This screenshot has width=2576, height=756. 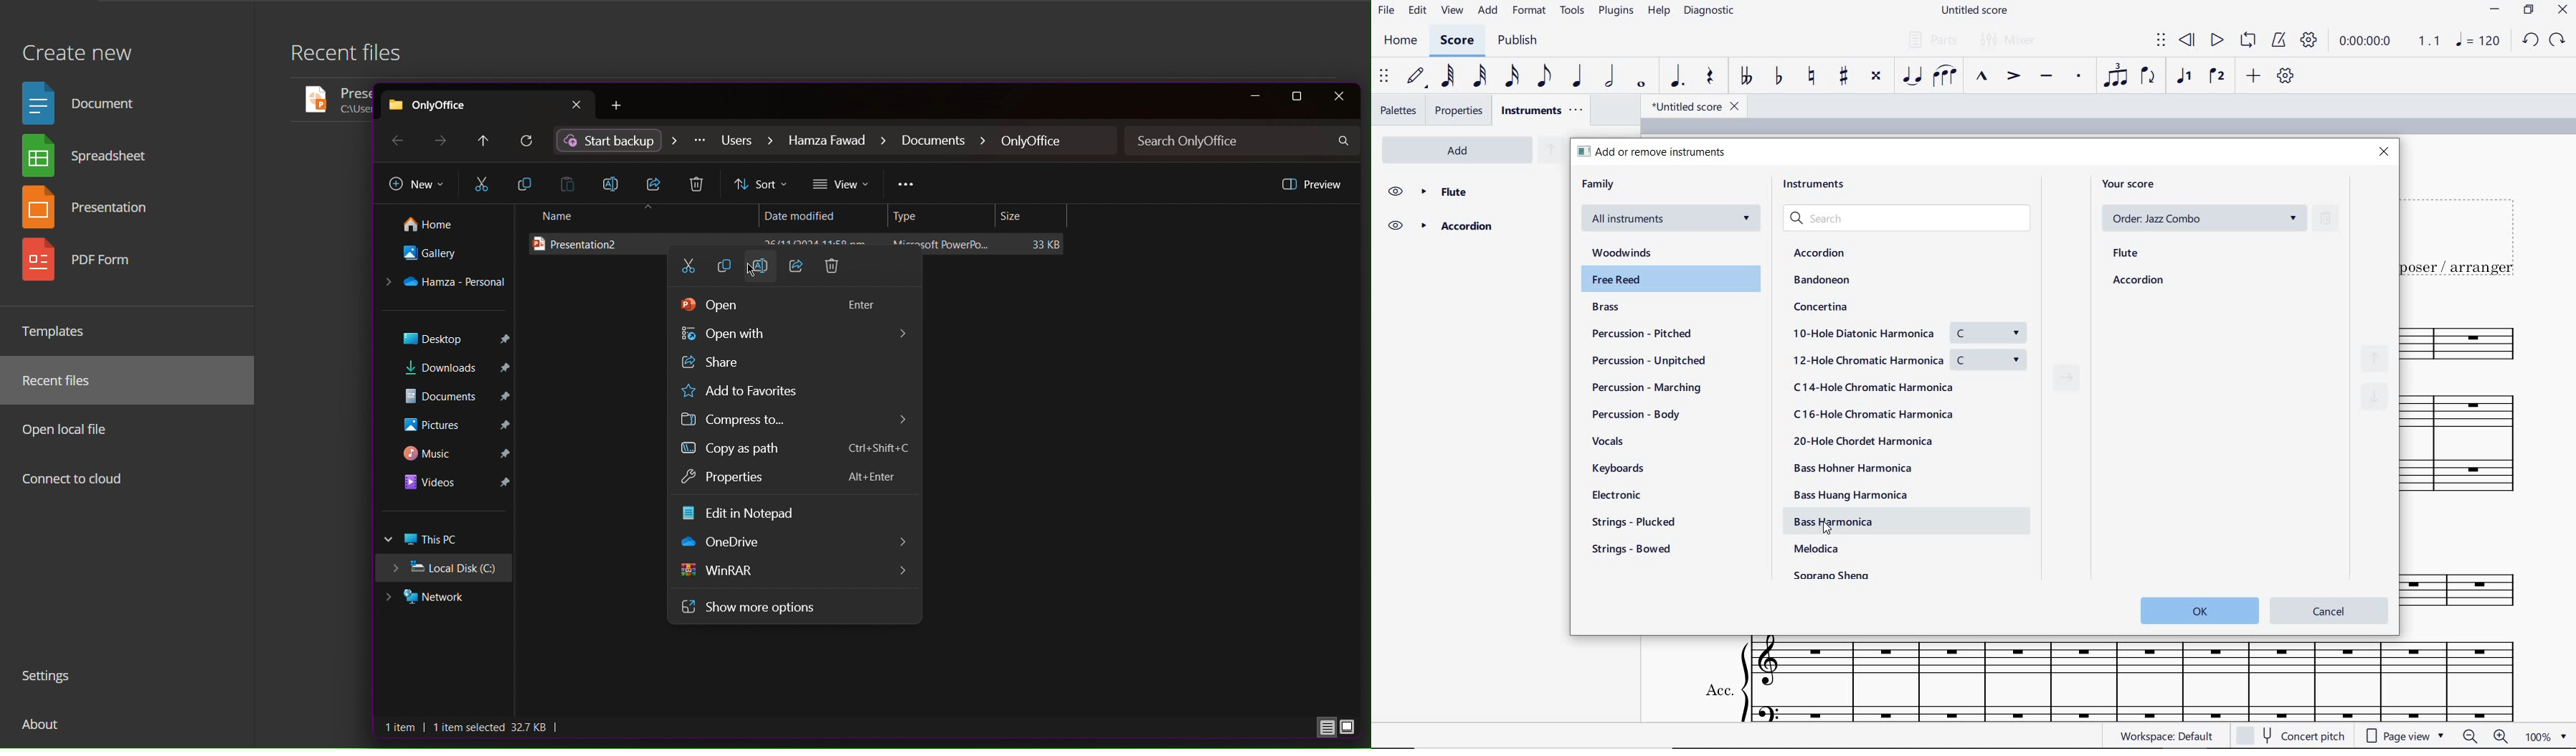 I want to click on 64th note, so click(x=1448, y=76).